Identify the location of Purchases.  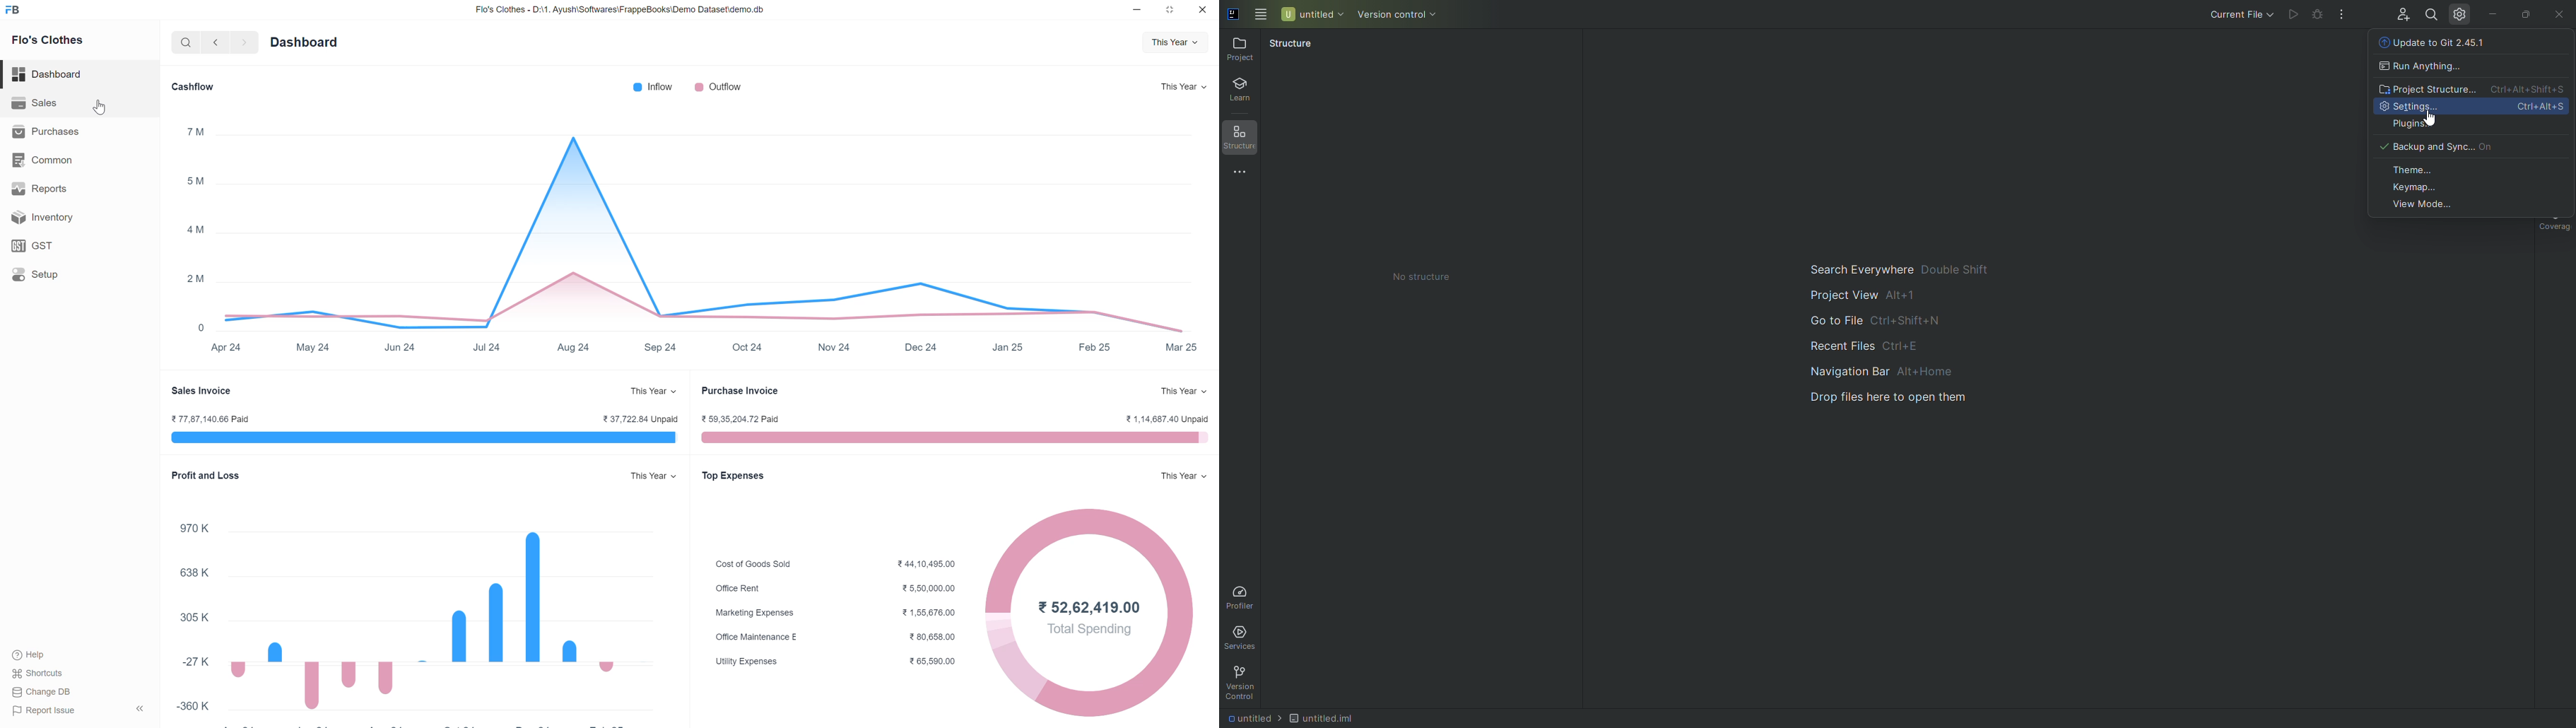
(46, 131).